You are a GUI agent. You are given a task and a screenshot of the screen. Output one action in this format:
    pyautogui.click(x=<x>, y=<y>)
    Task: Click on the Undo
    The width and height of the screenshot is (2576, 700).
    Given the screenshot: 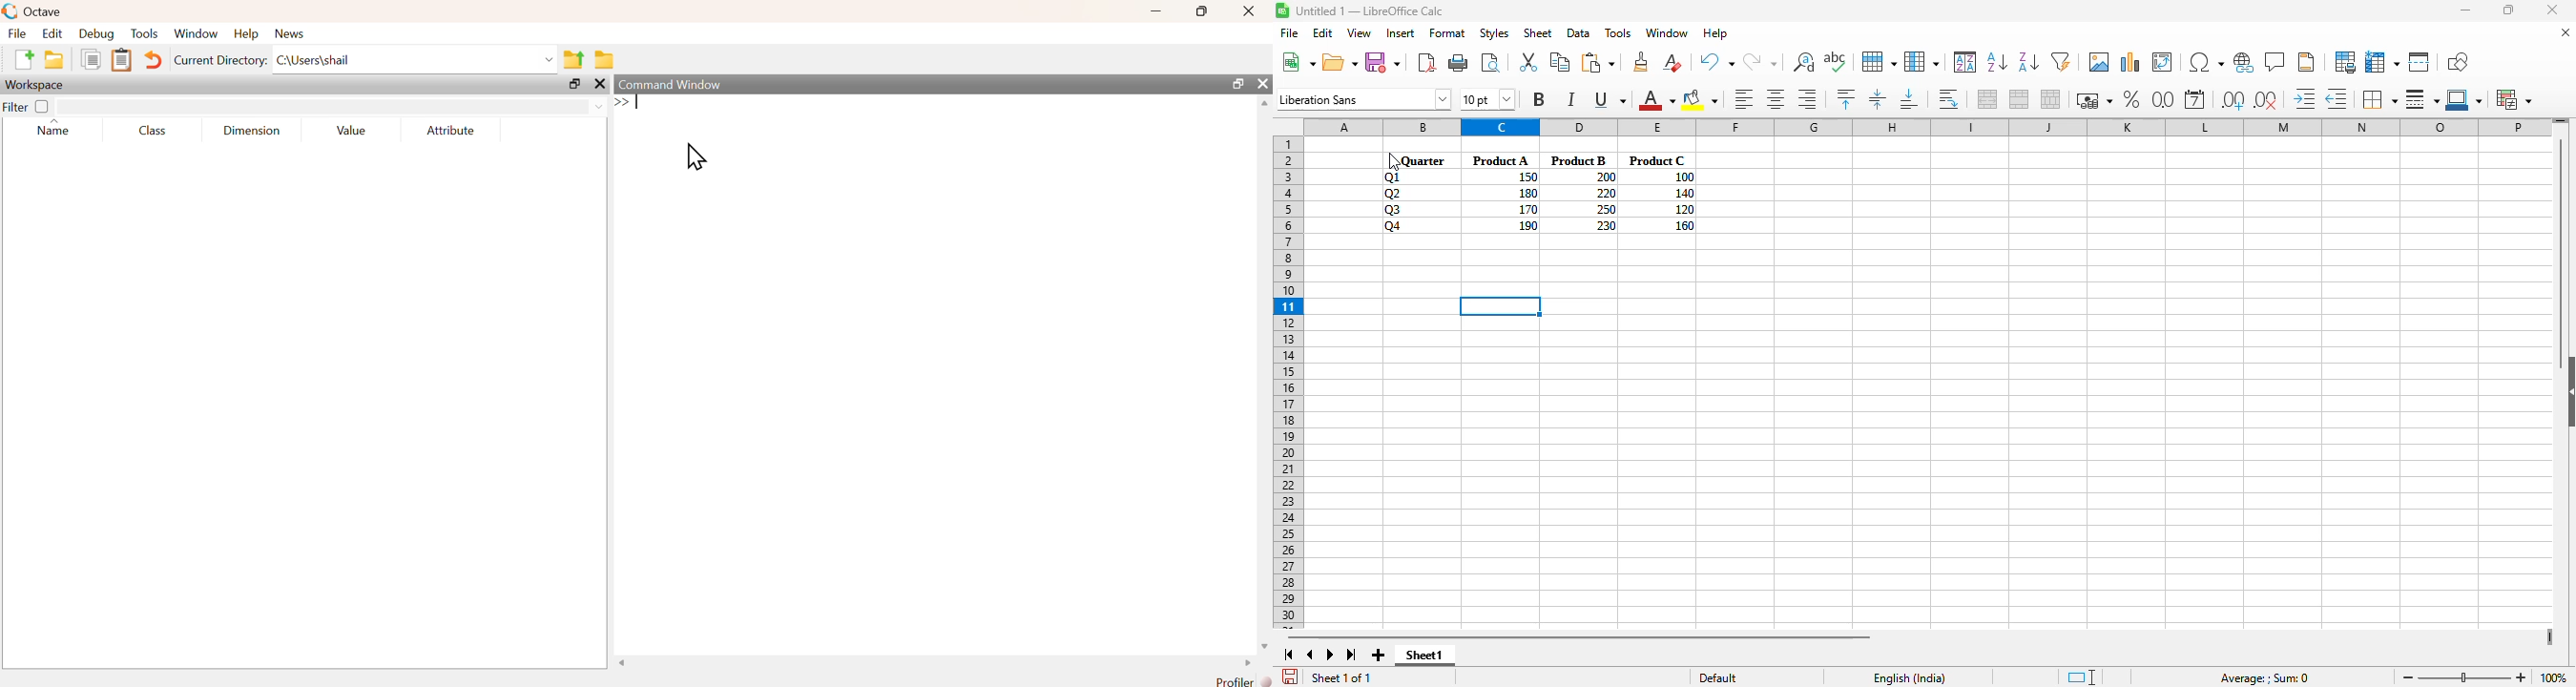 What is the action you would take?
    pyautogui.click(x=154, y=59)
    